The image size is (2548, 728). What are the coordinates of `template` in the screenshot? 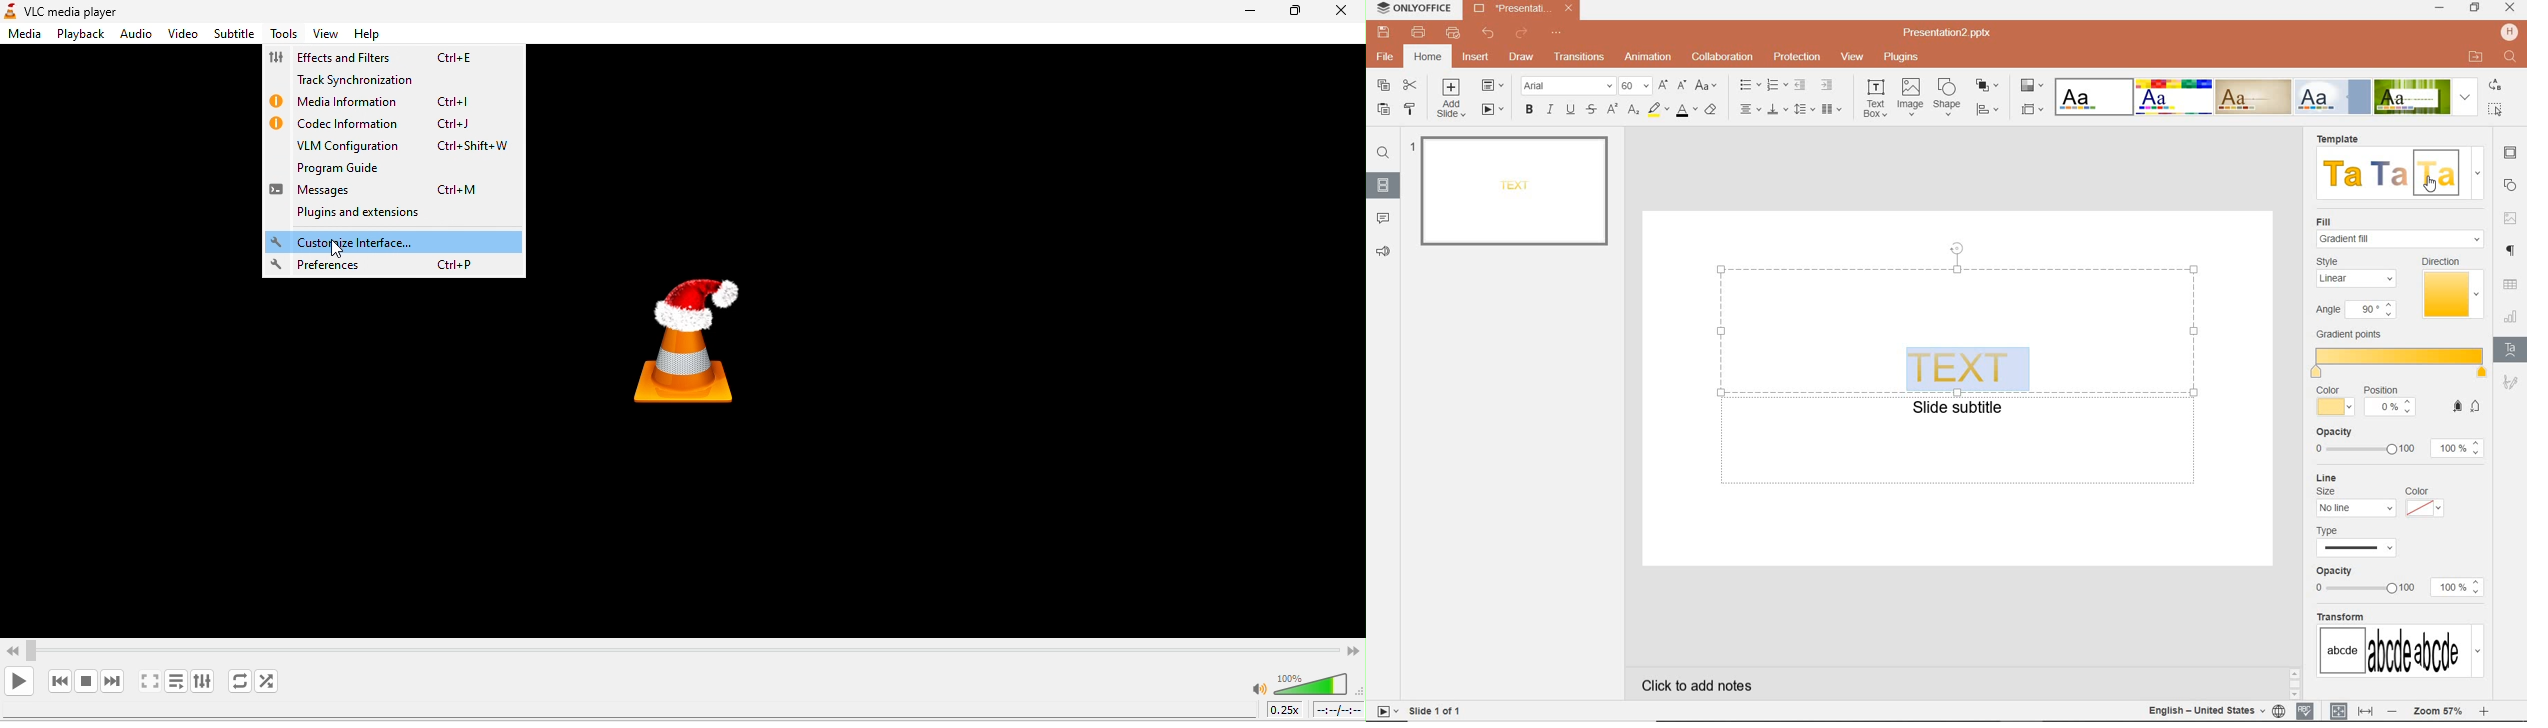 It's located at (2336, 138).